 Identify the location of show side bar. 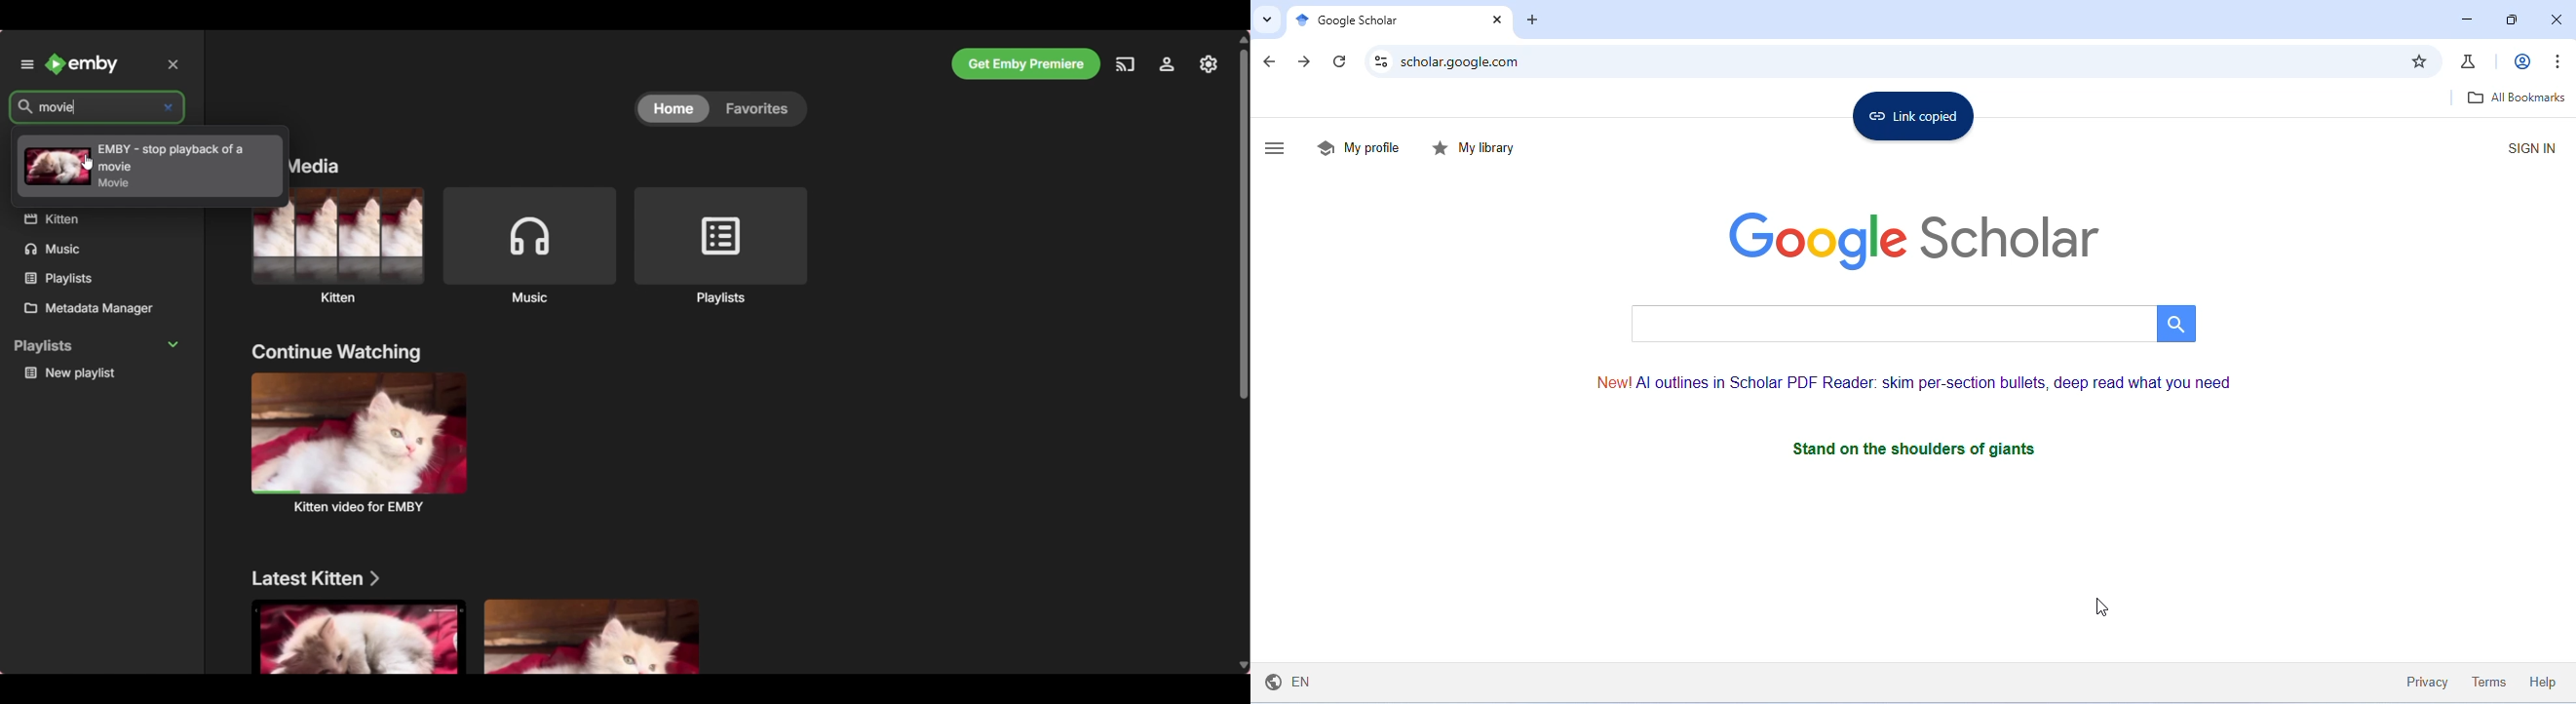
(1281, 146).